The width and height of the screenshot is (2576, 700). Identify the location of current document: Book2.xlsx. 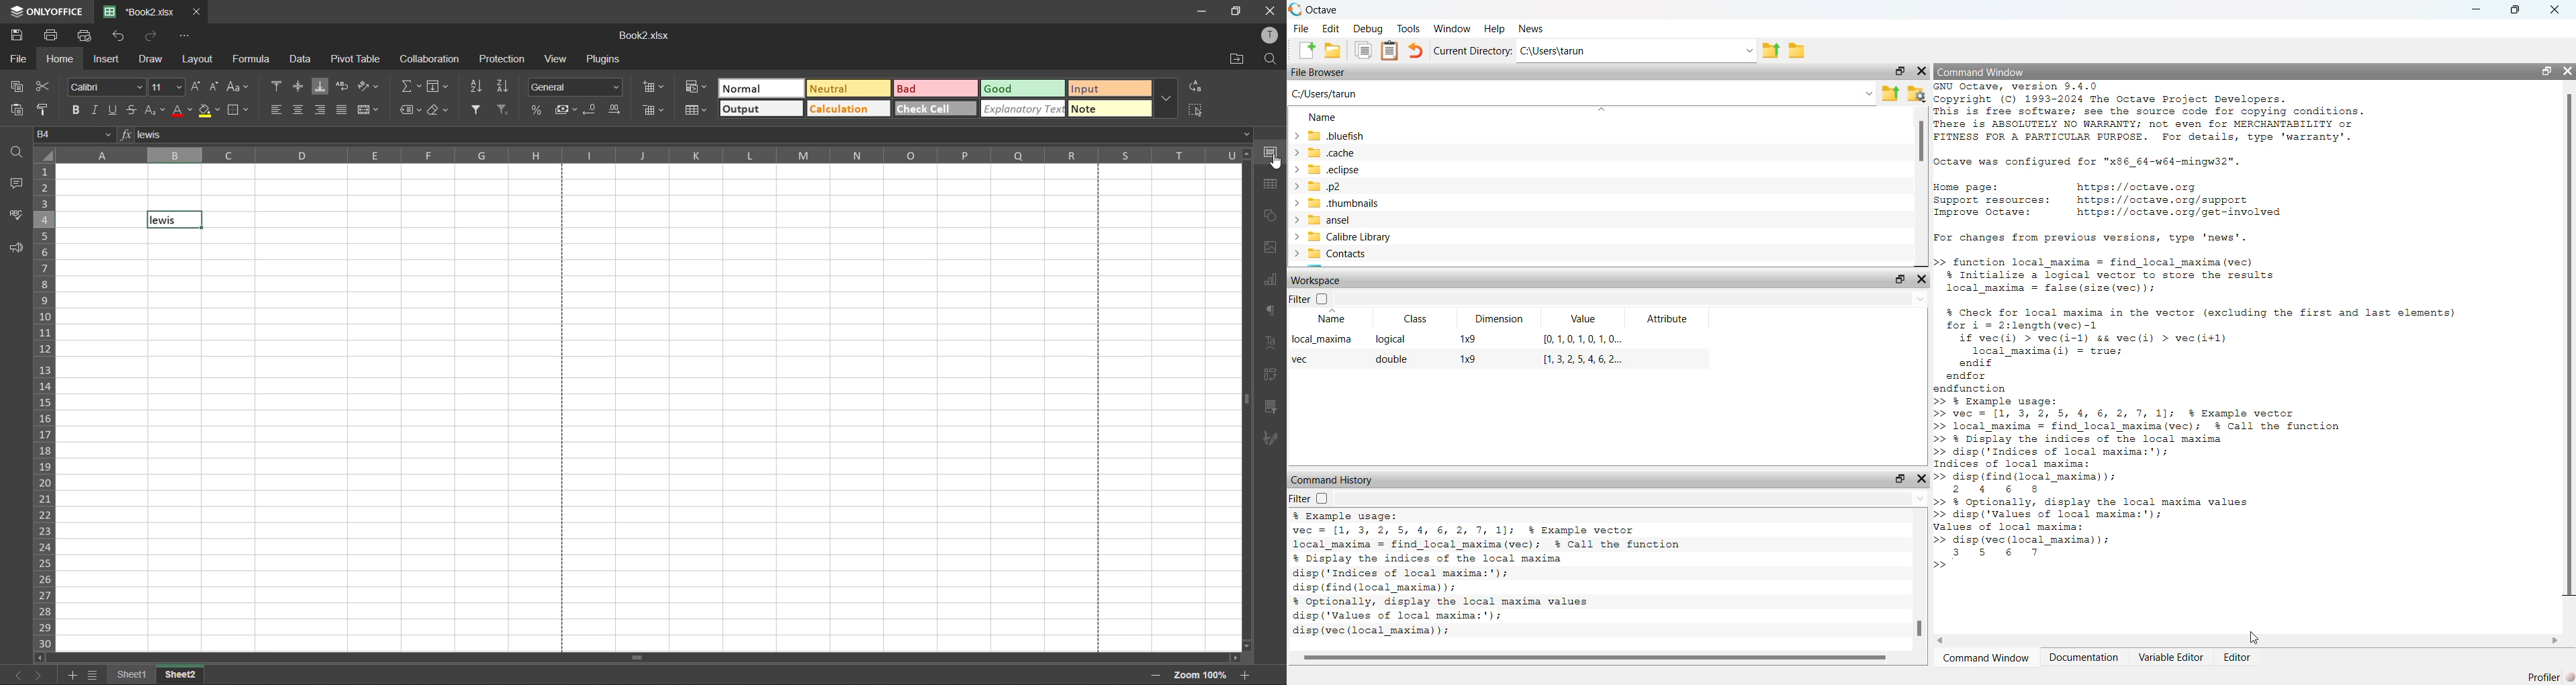
(139, 11).